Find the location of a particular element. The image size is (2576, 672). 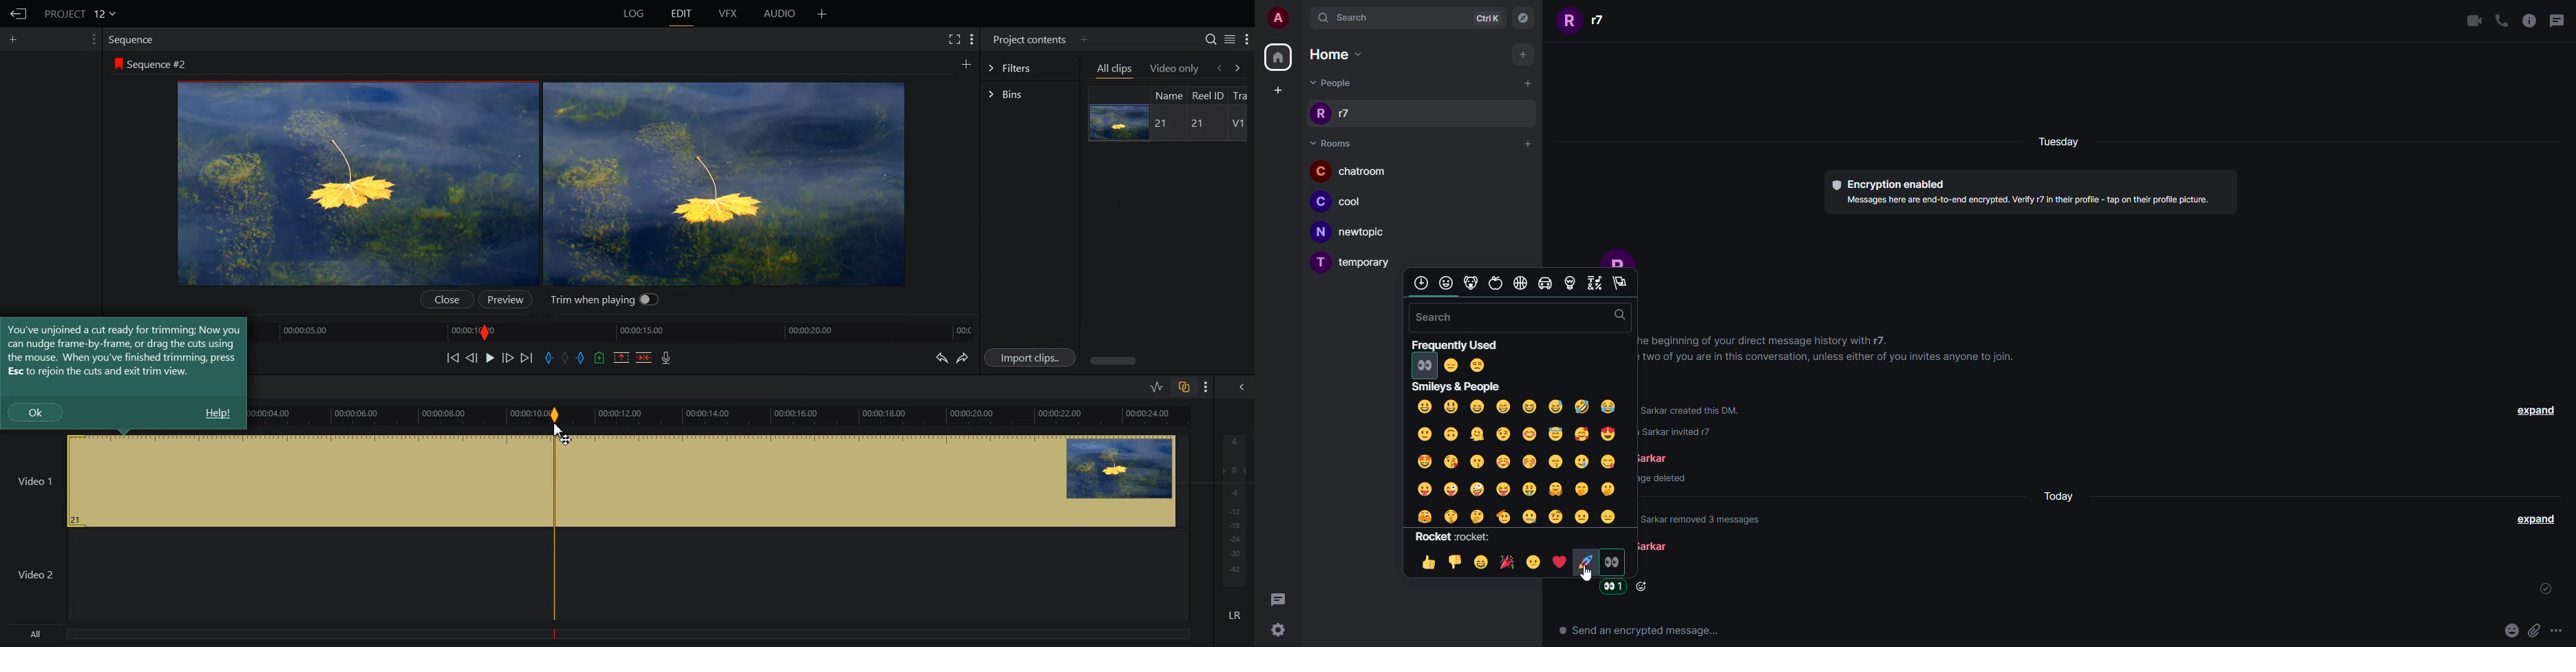

expand is located at coordinates (2531, 409).